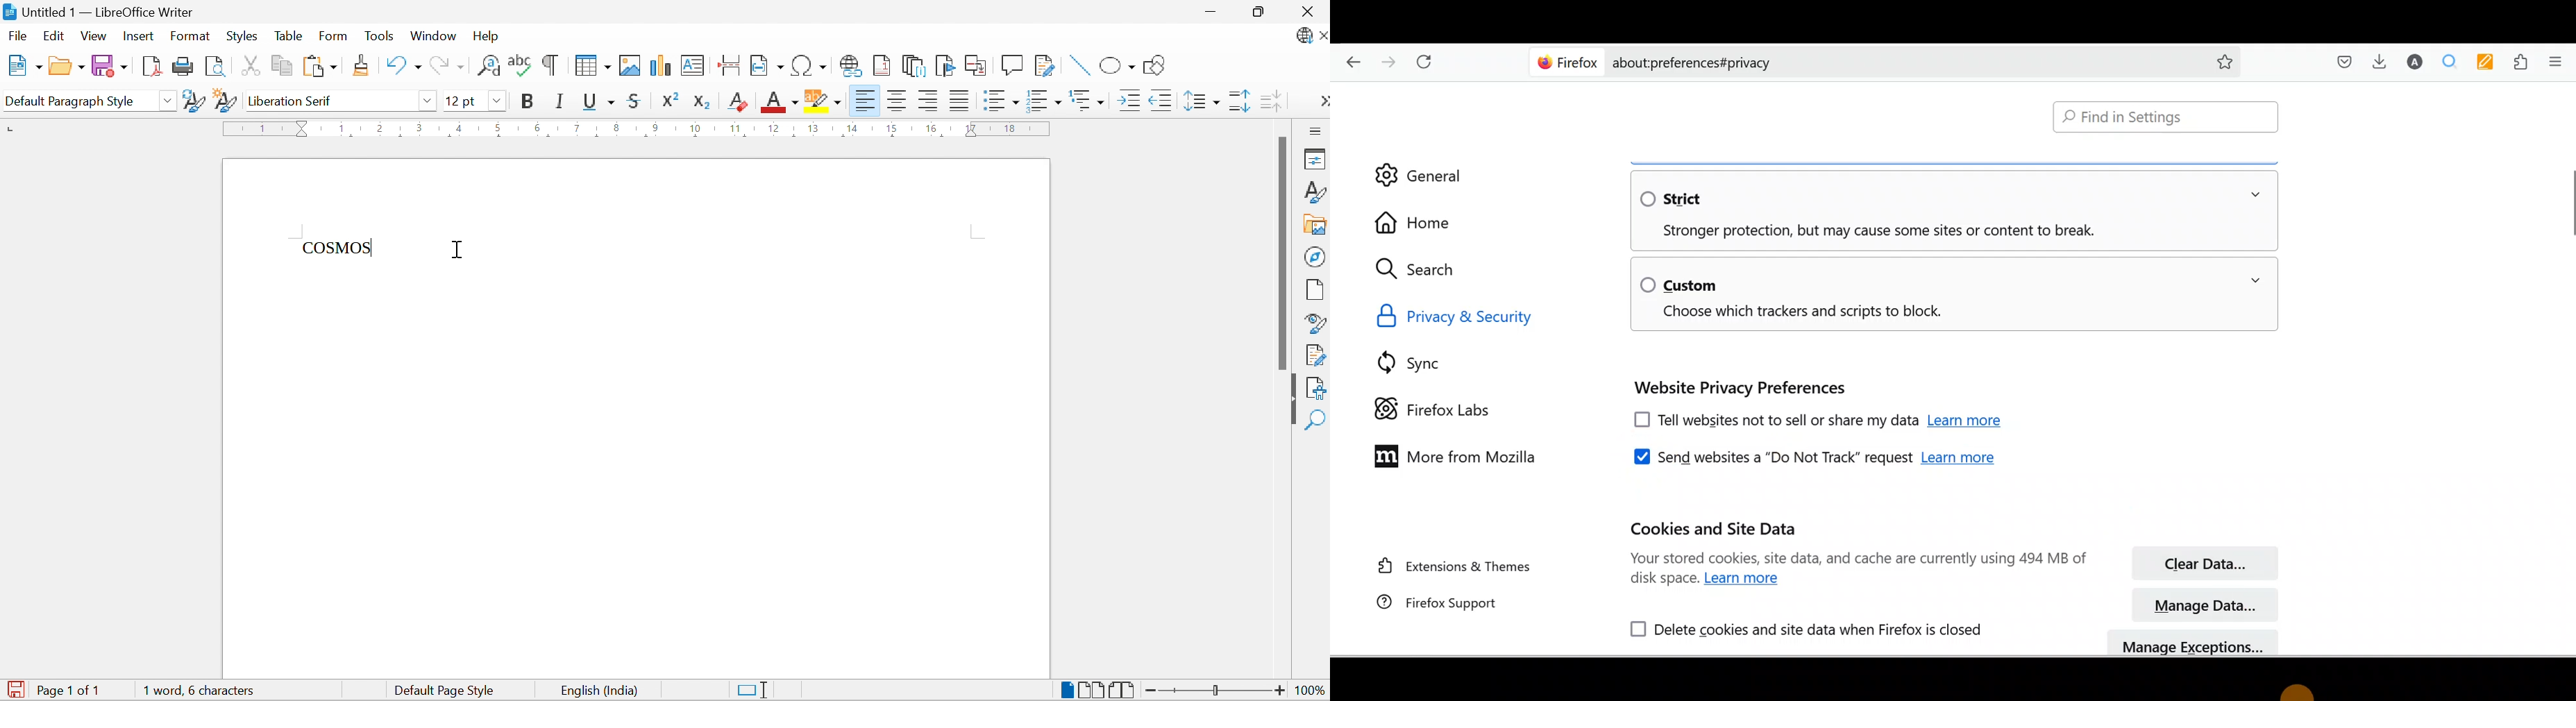 Image resolution: width=2576 pixels, height=728 pixels. What do you see at coordinates (342, 127) in the screenshot?
I see `1` at bounding box center [342, 127].